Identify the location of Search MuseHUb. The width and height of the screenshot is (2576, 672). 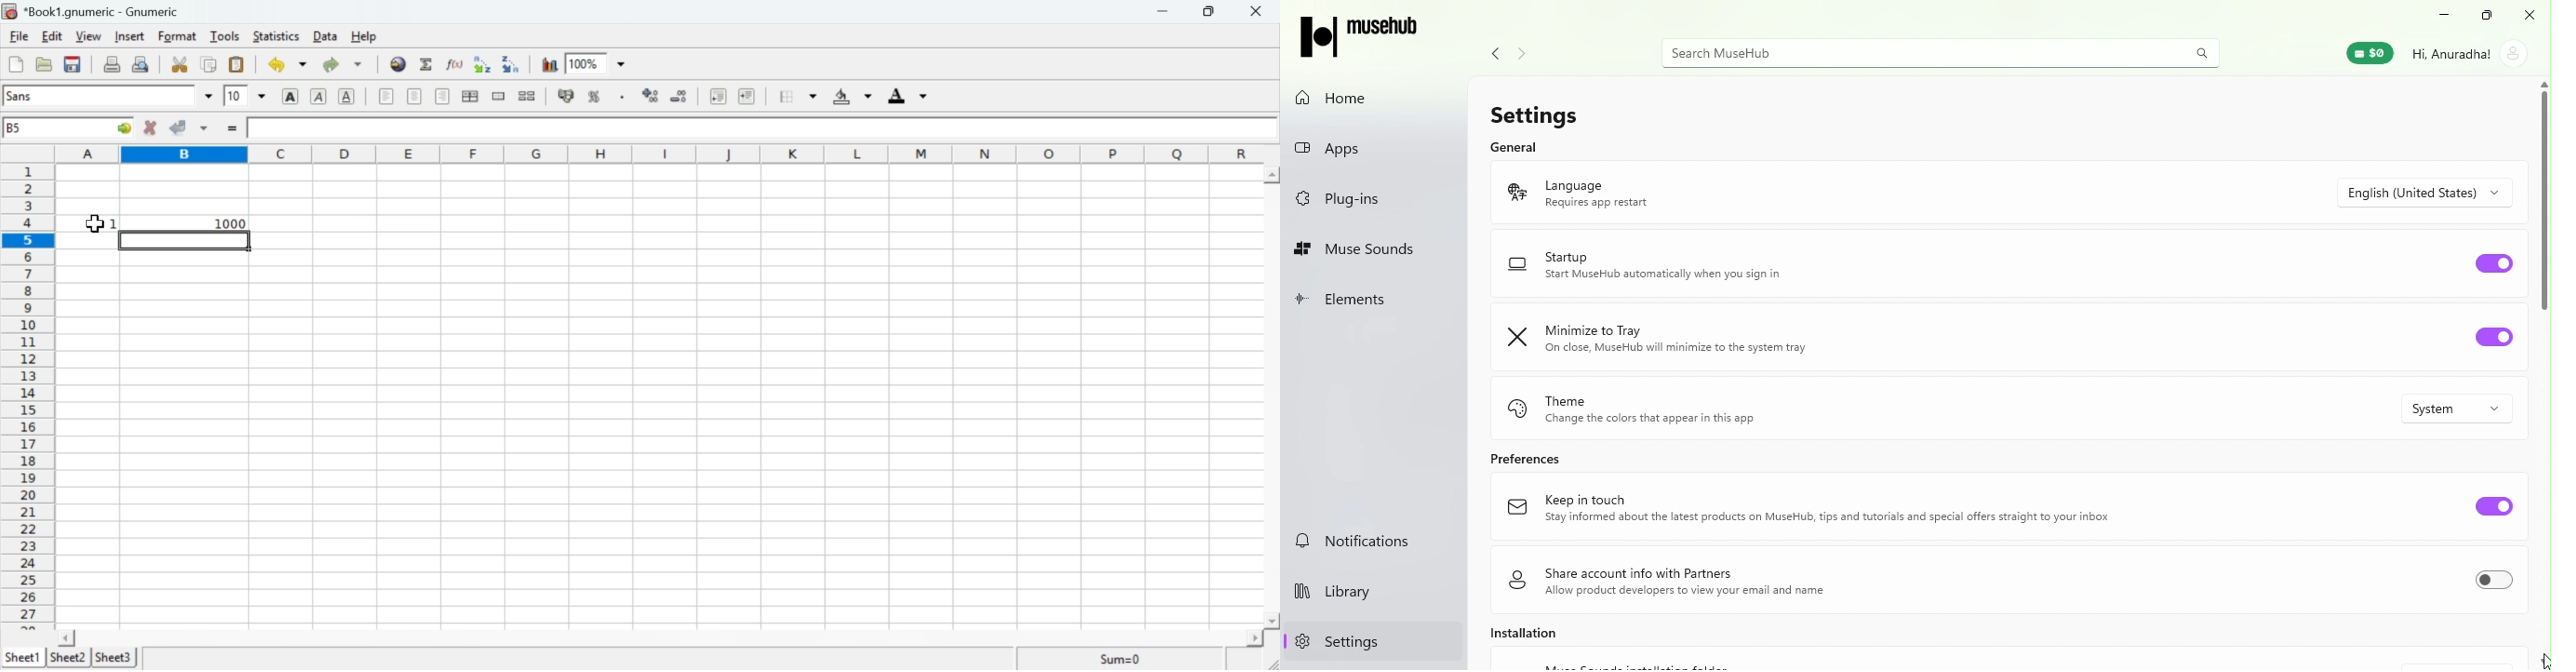
(1939, 54).